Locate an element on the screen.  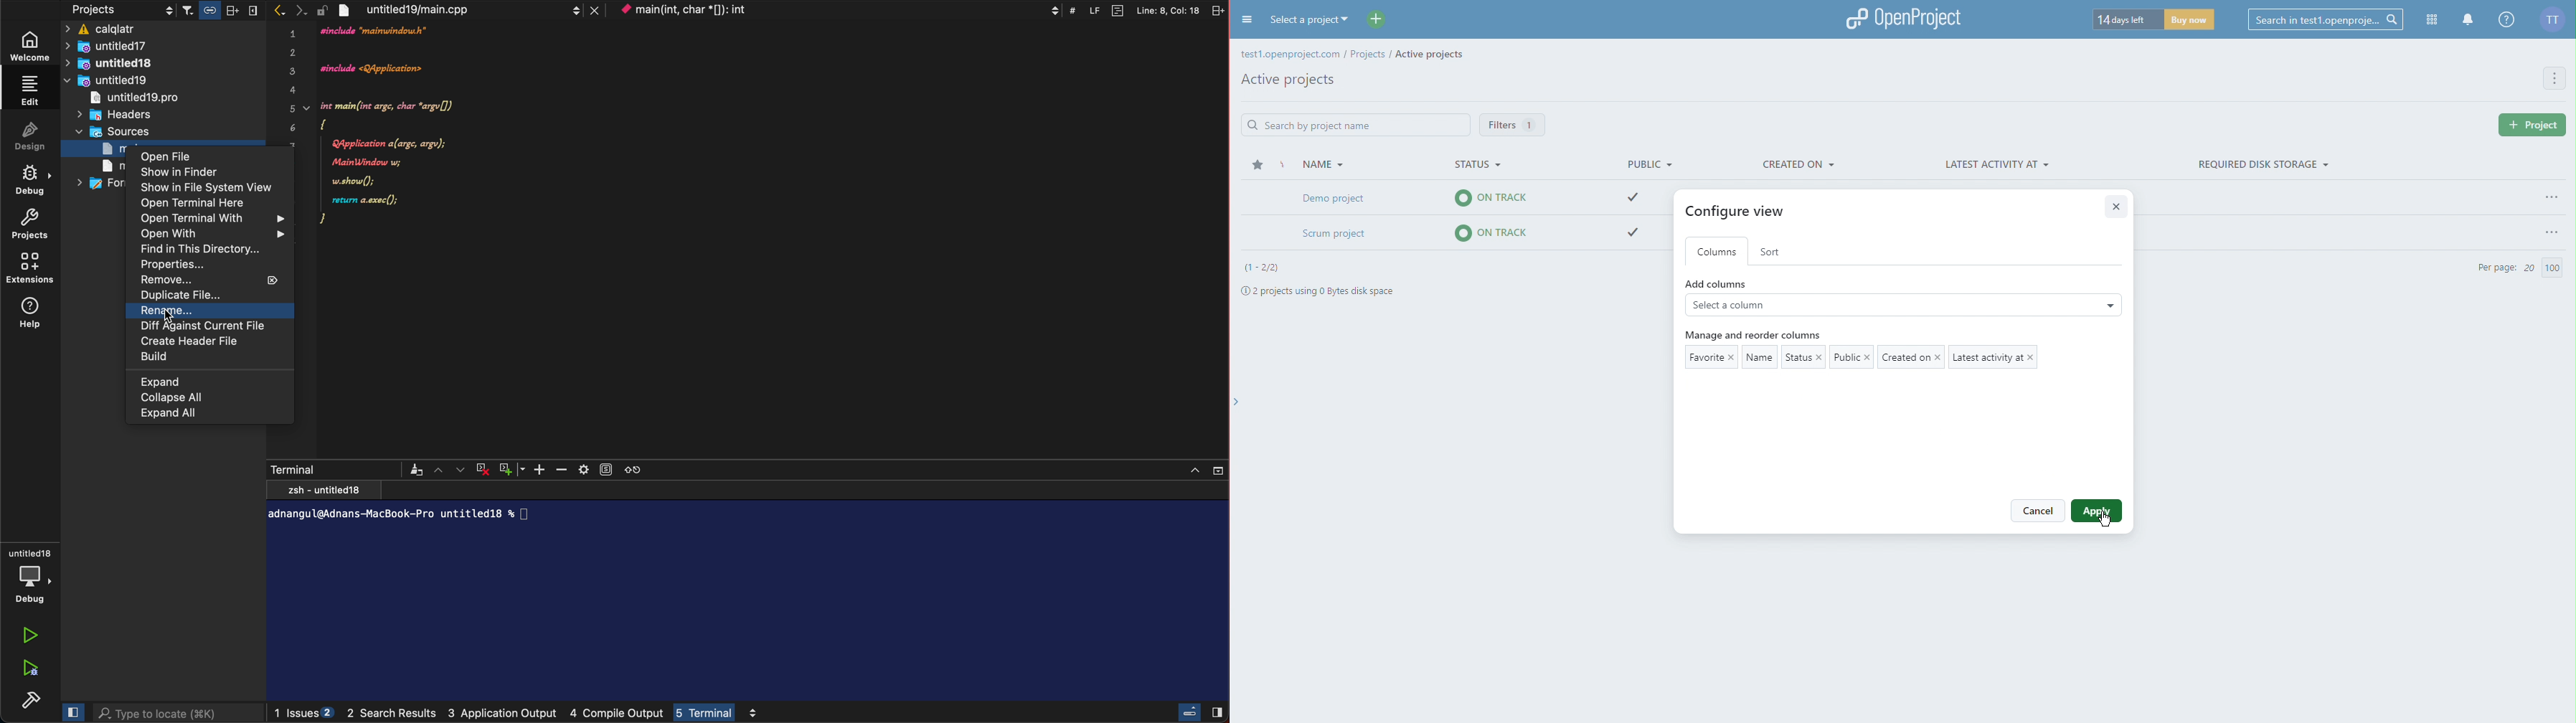
Columns  is located at coordinates (1720, 251).